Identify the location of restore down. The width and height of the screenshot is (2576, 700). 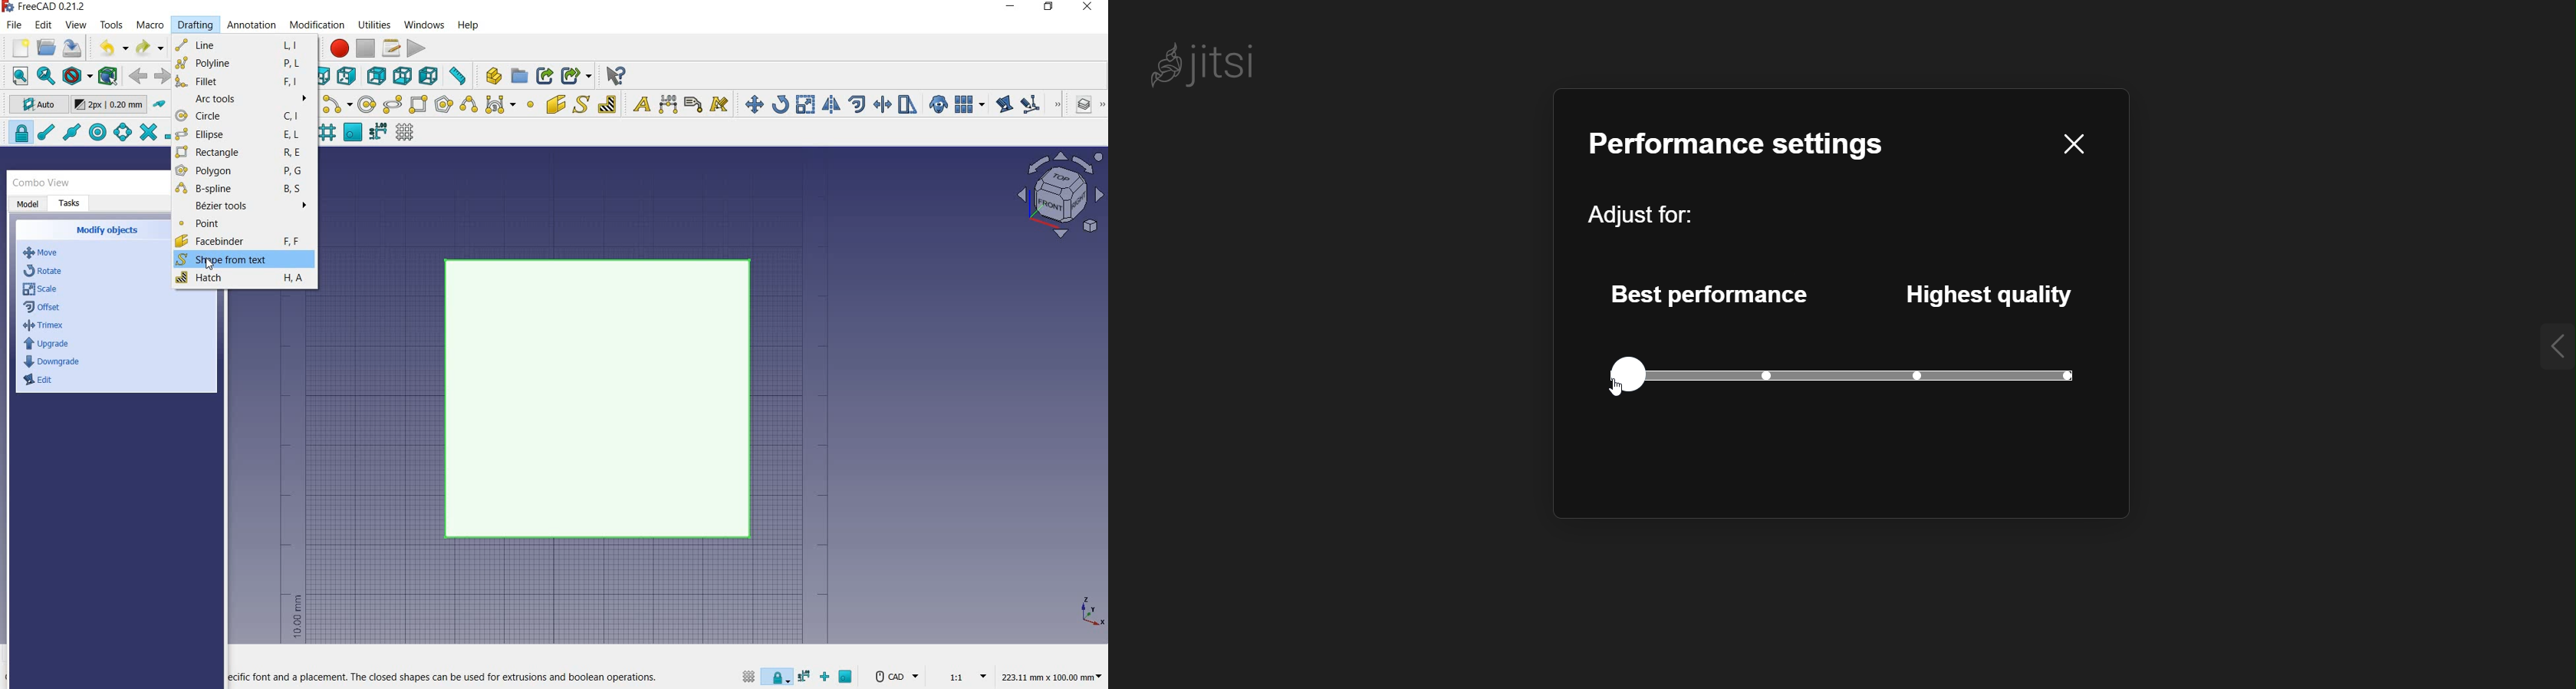
(1049, 8).